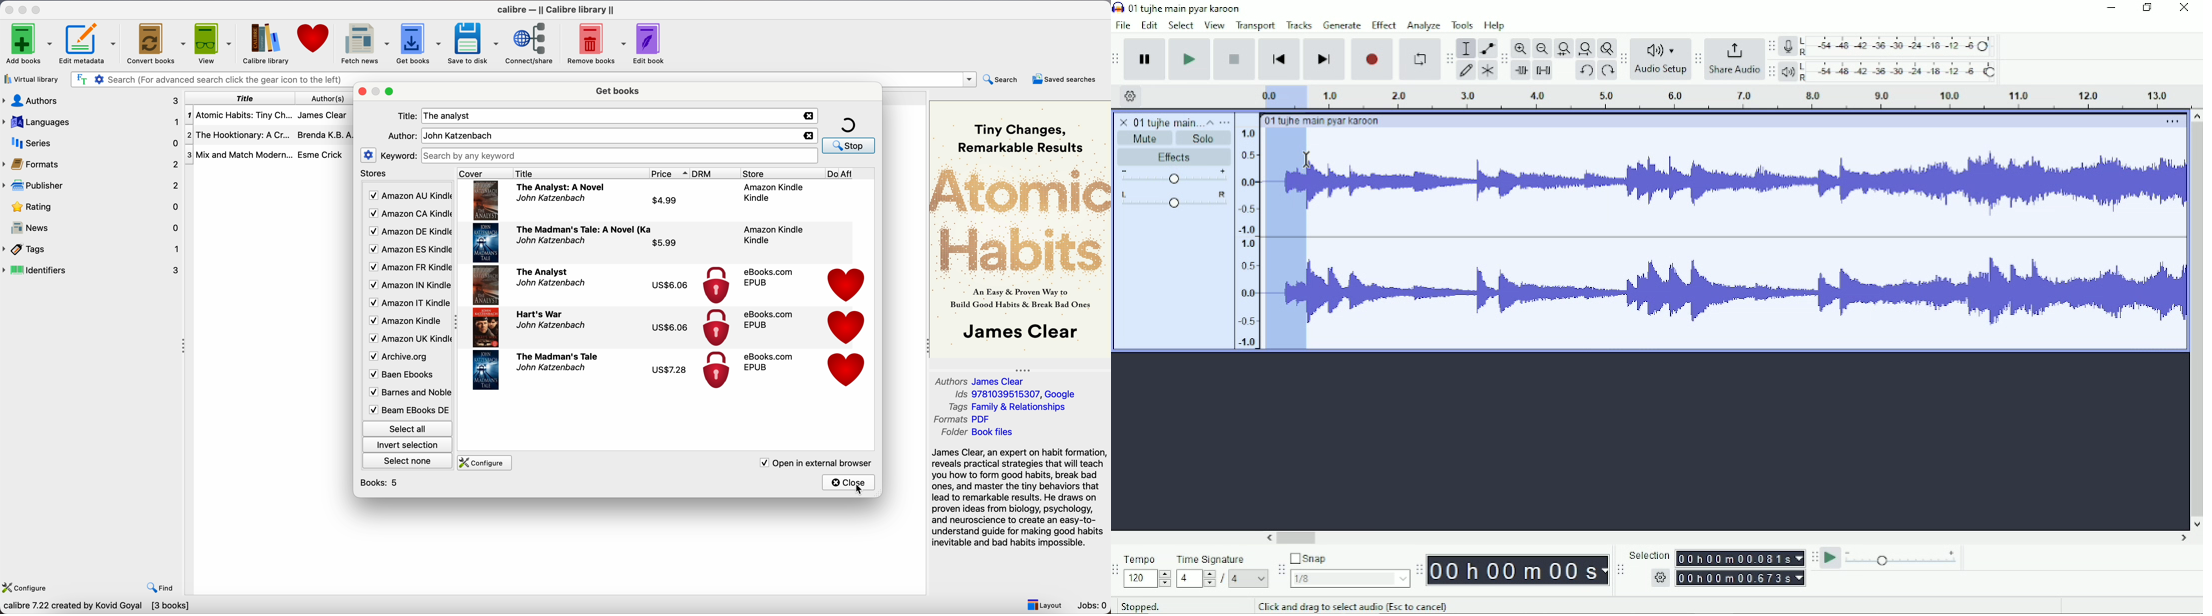 Image resolution: width=2212 pixels, height=616 pixels. I want to click on Volume, so click(1174, 178).